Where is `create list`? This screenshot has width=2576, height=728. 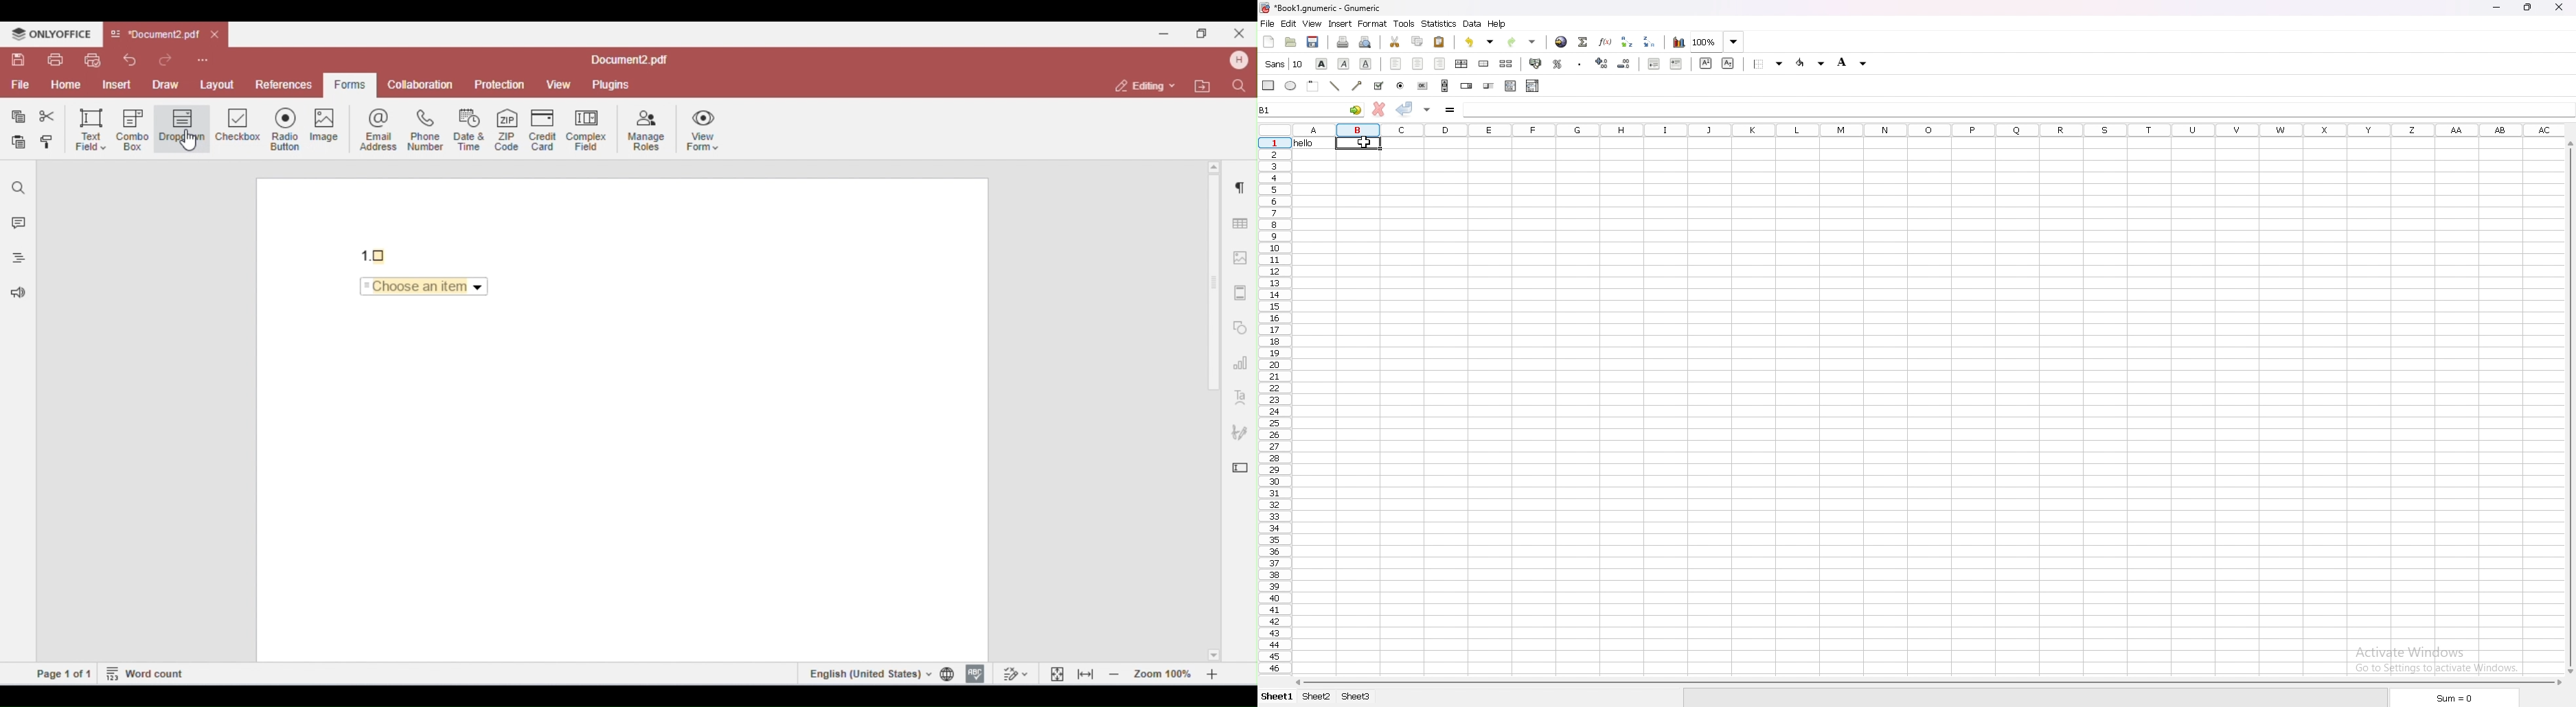 create list is located at coordinates (1511, 86).